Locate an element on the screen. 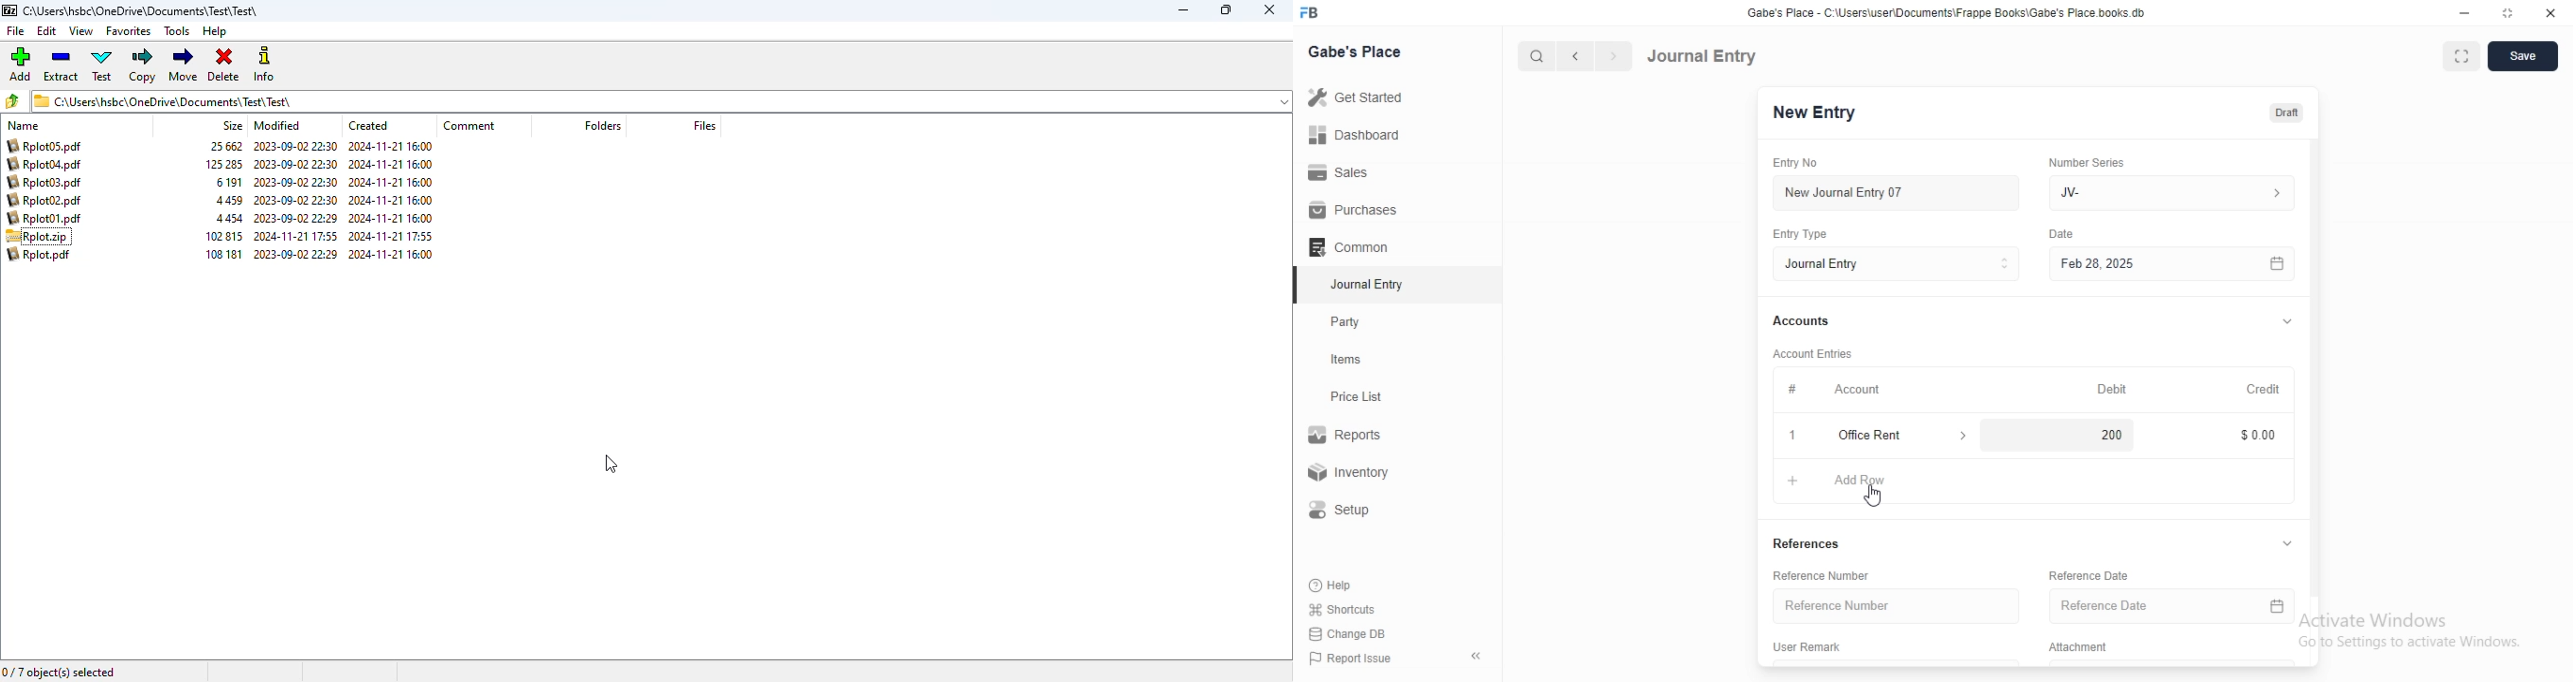 The width and height of the screenshot is (2576, 700). ‘Number Series is located at coordinates (2085, 162).